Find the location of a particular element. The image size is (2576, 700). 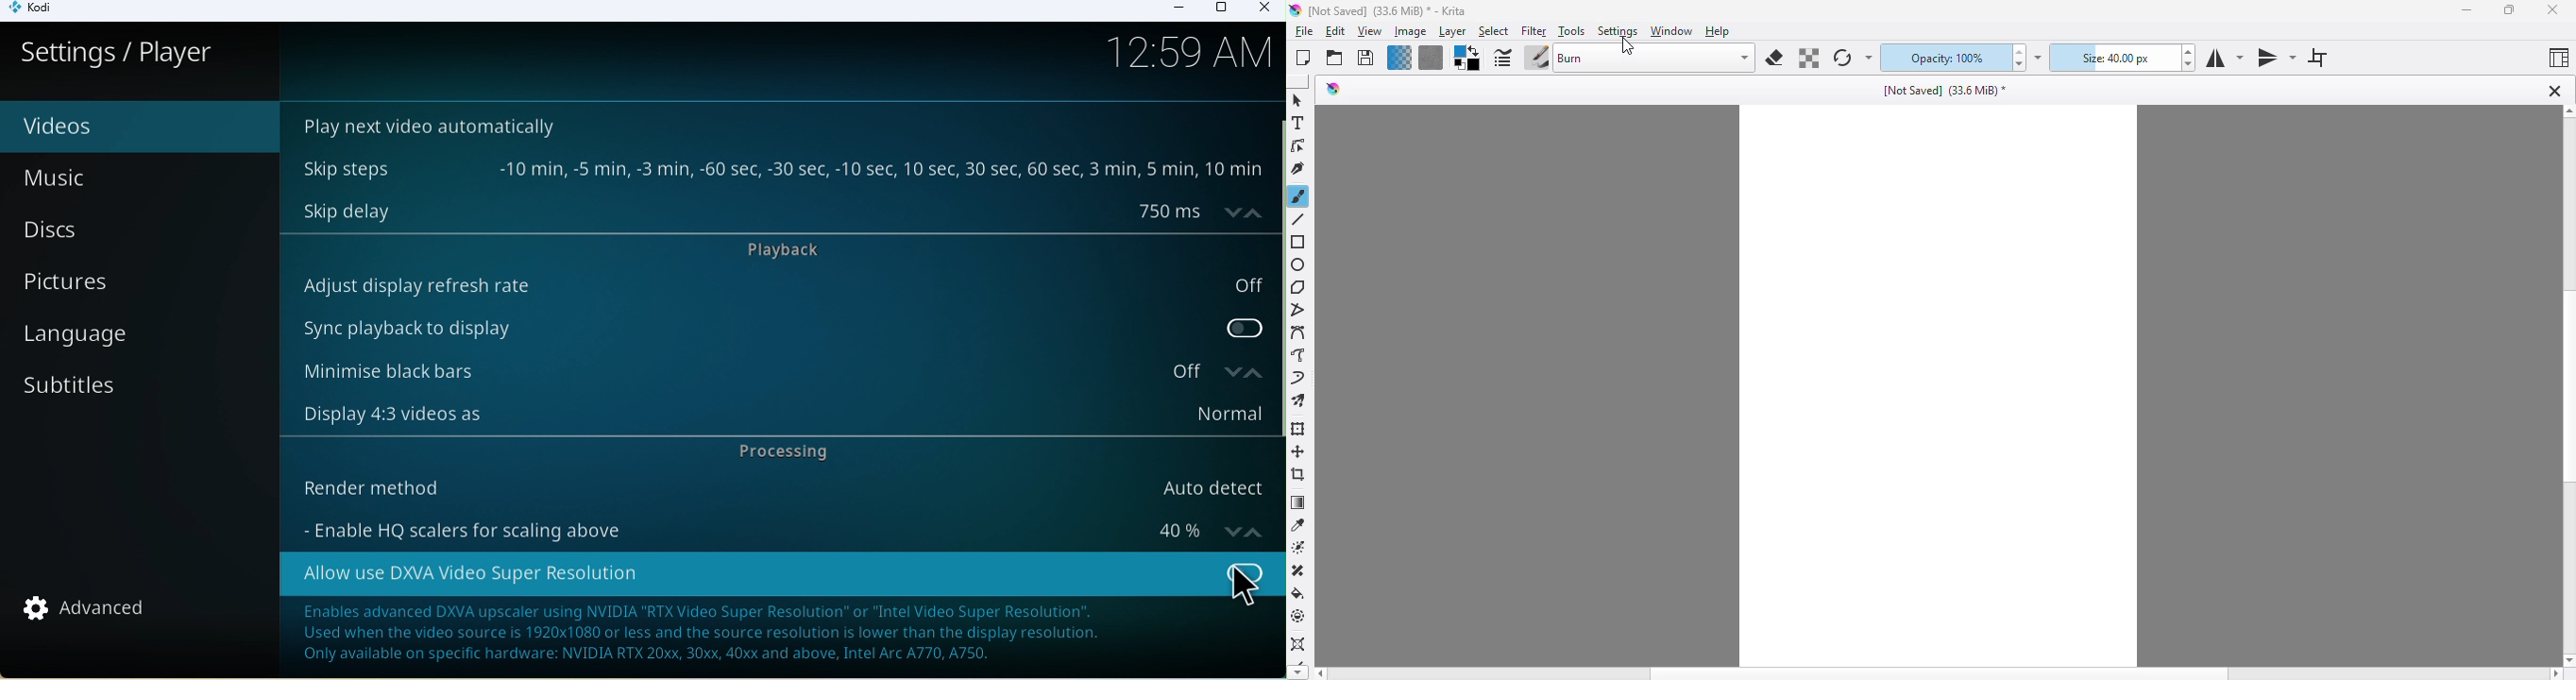

scroll right is located at coordinates (2554, 674).